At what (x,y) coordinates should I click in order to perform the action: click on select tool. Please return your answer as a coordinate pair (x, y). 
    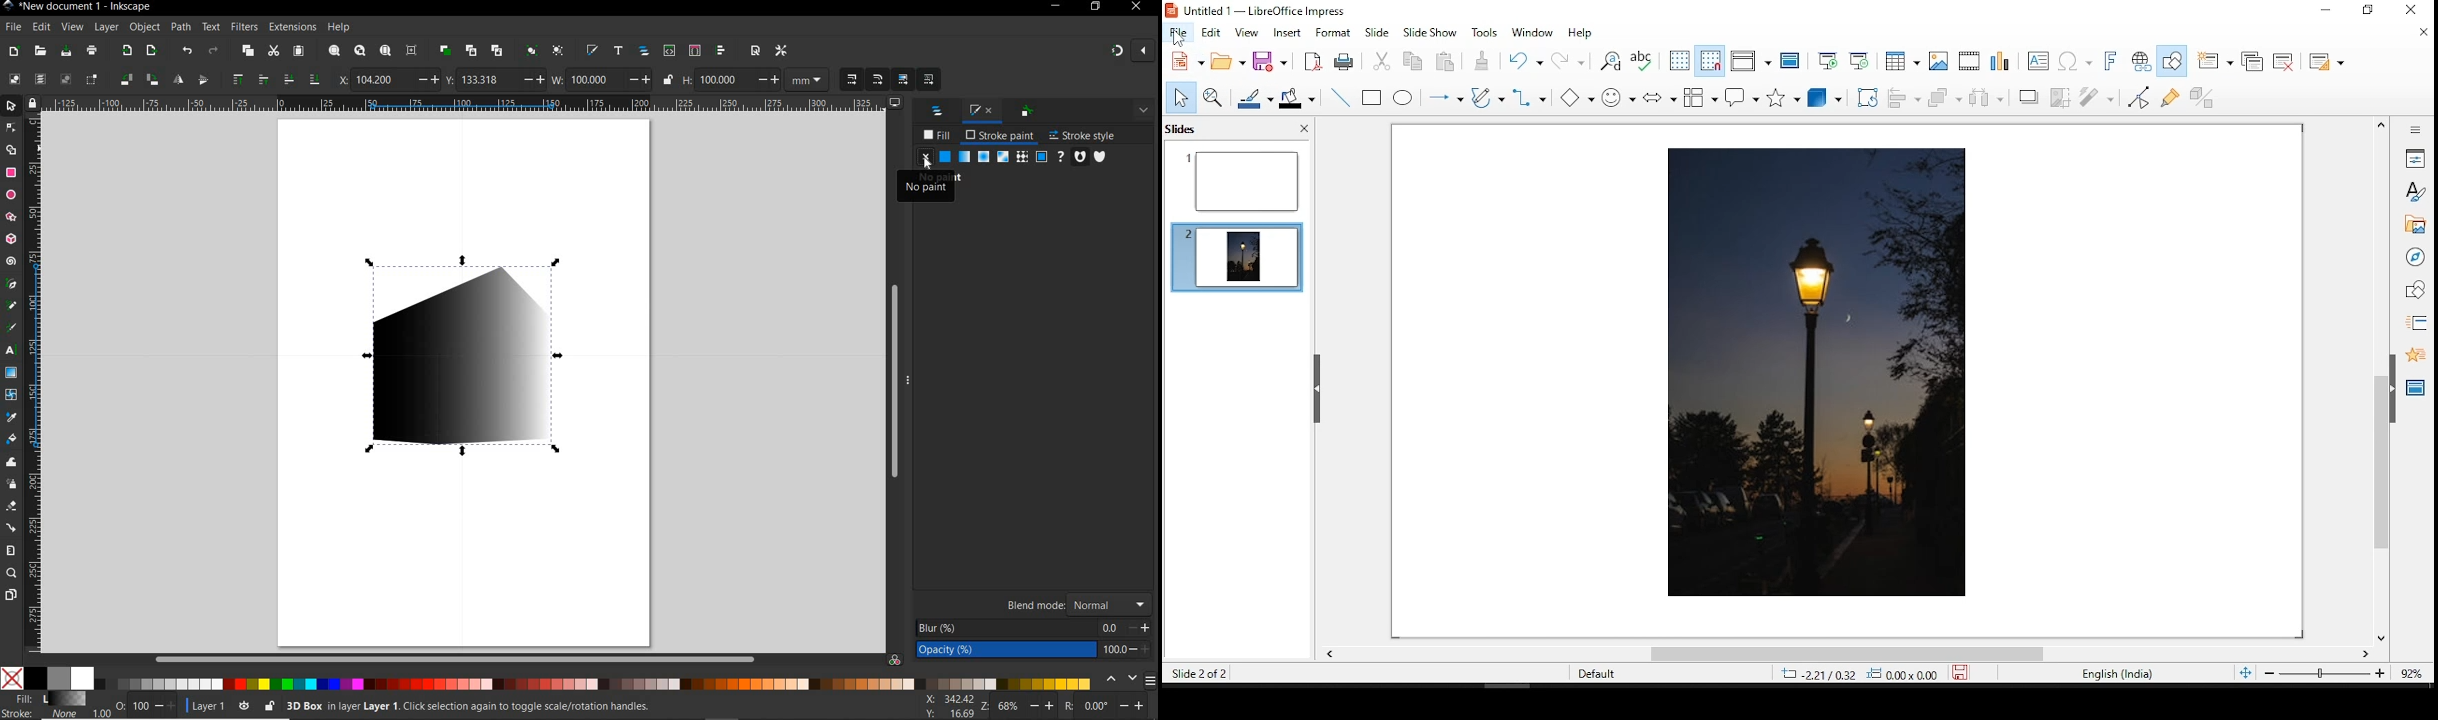
    Looking at the image, I should click on (1182, 97).